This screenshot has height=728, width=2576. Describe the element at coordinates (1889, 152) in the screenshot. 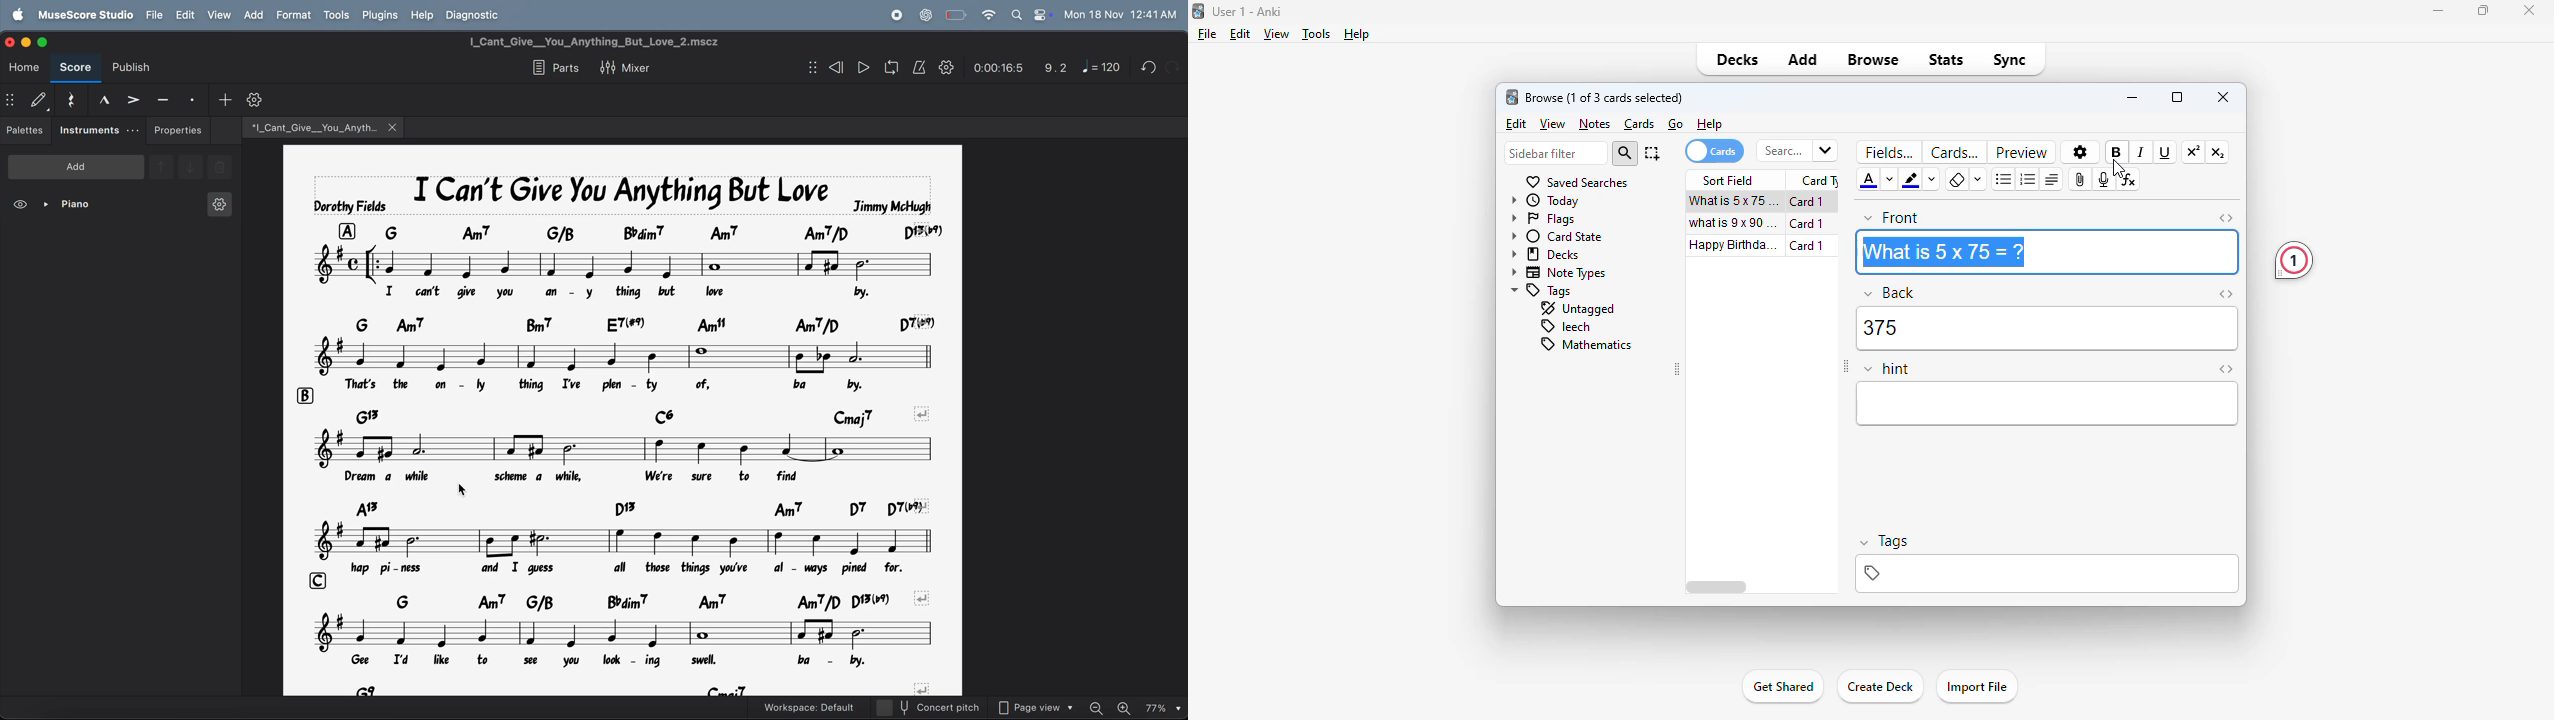

I see `fields` at that location.